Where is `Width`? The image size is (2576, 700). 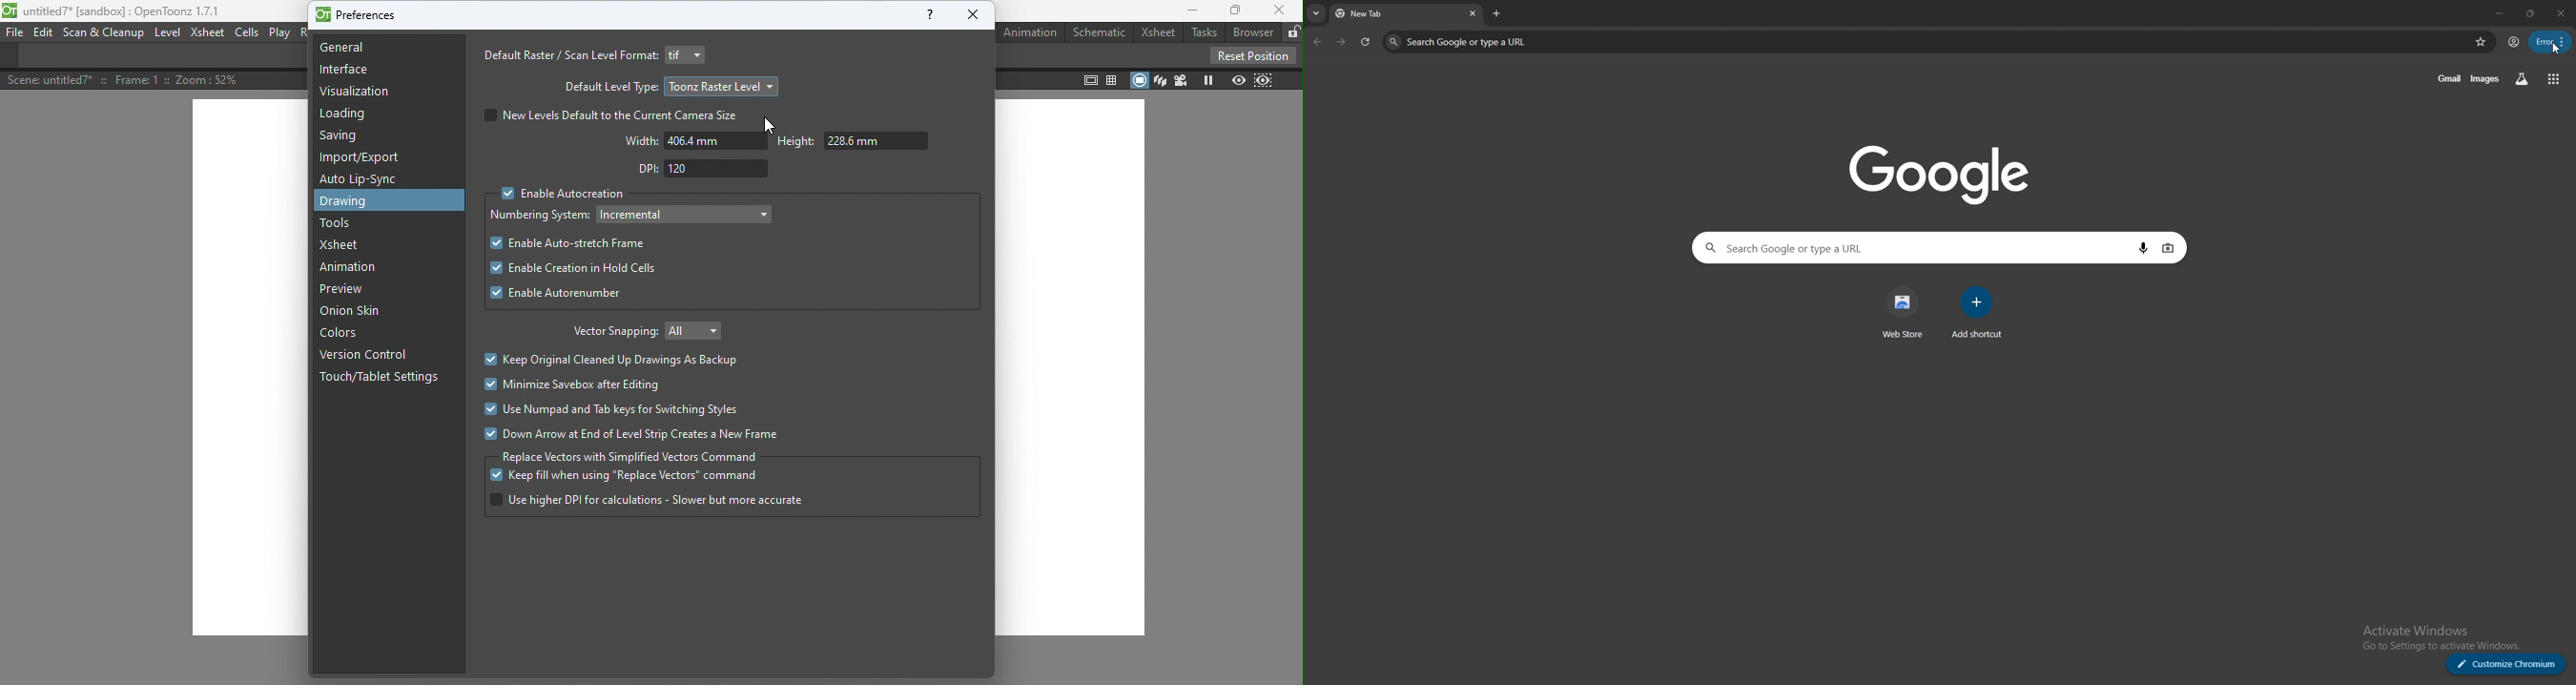 Width is located at coordinates (676, 139).